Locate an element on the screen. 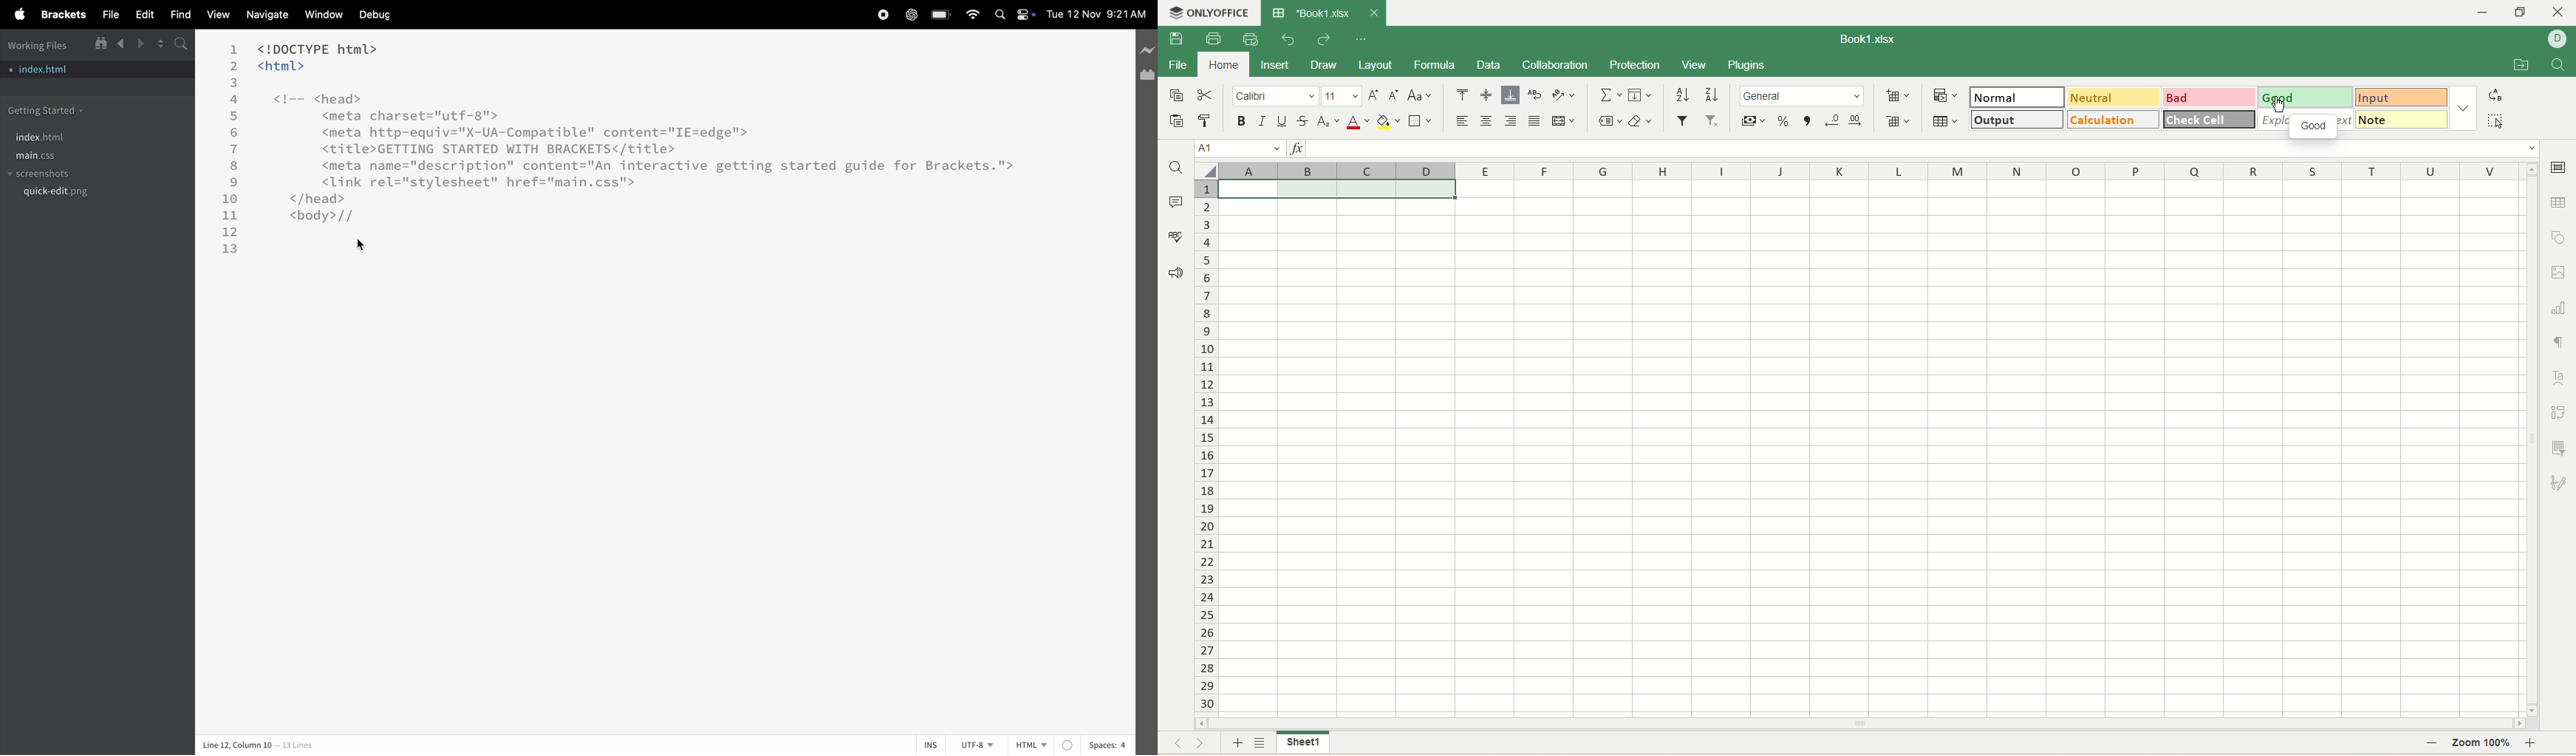 Image resolution: width=2576 pixels, height=756 pixels. justified is located at coordinates (1535, 122).